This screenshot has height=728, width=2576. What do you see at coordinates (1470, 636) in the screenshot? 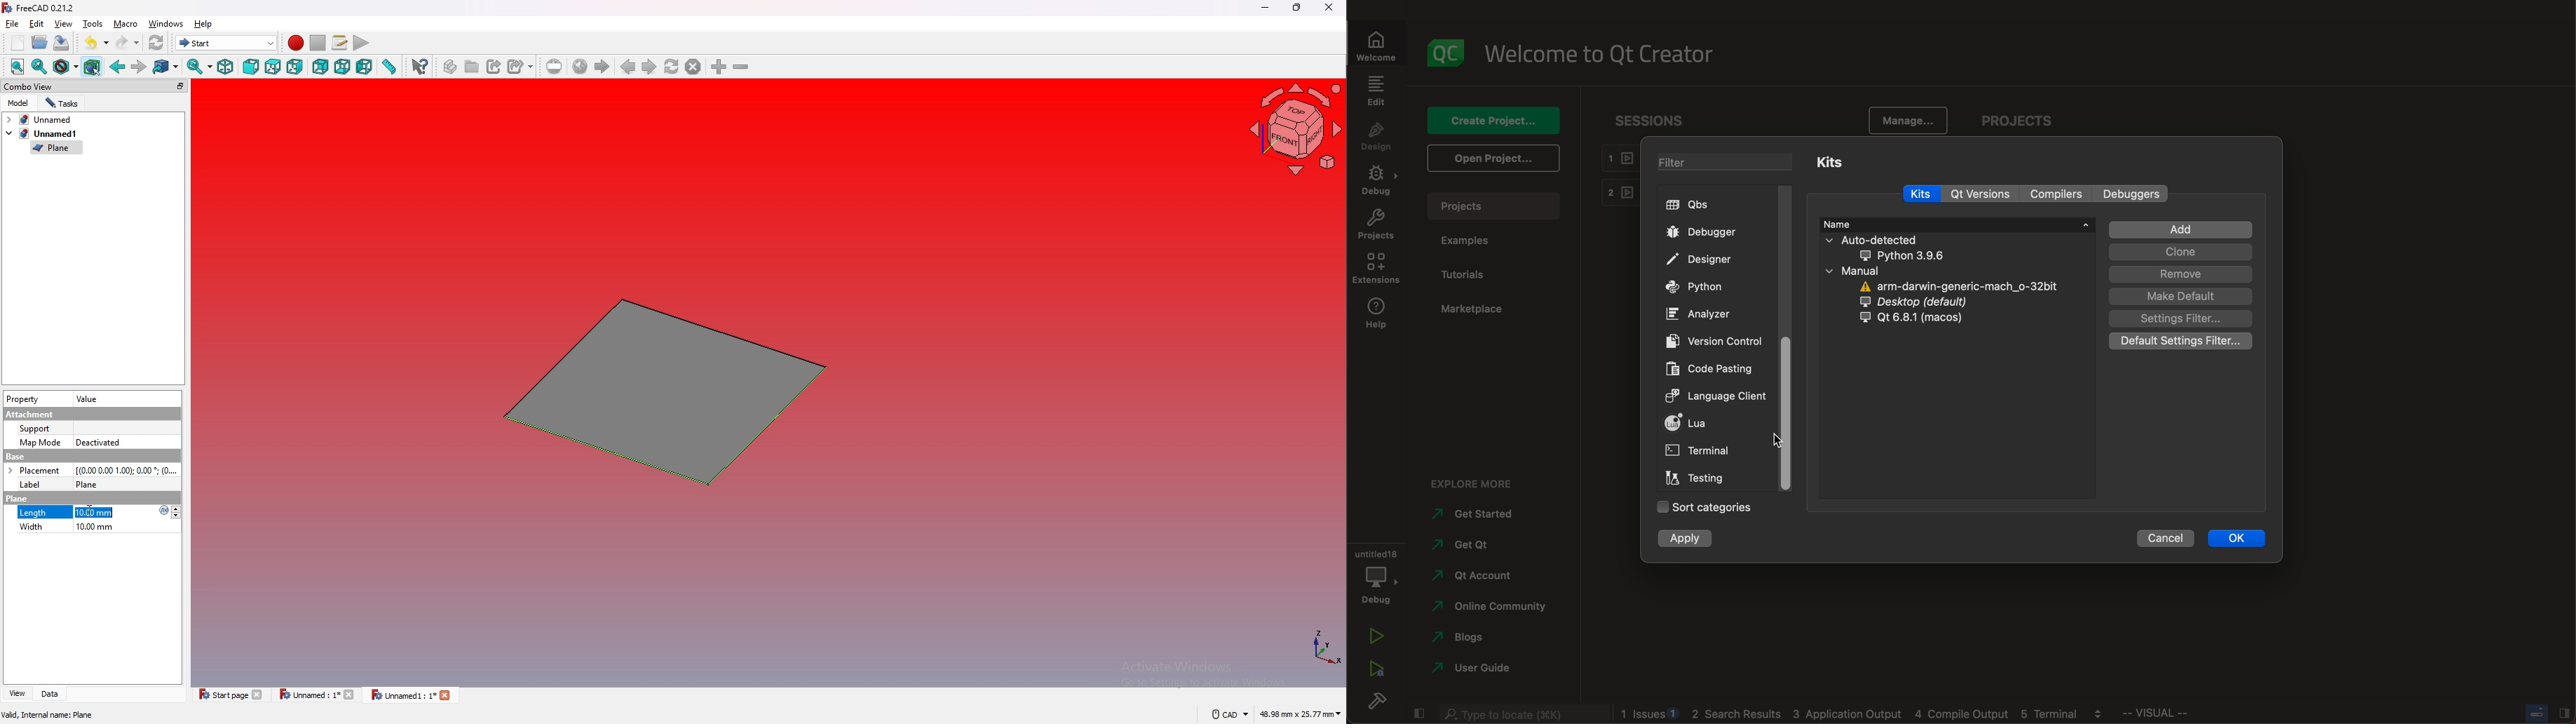
I see `blogs` at bounding box center [1470, 636].